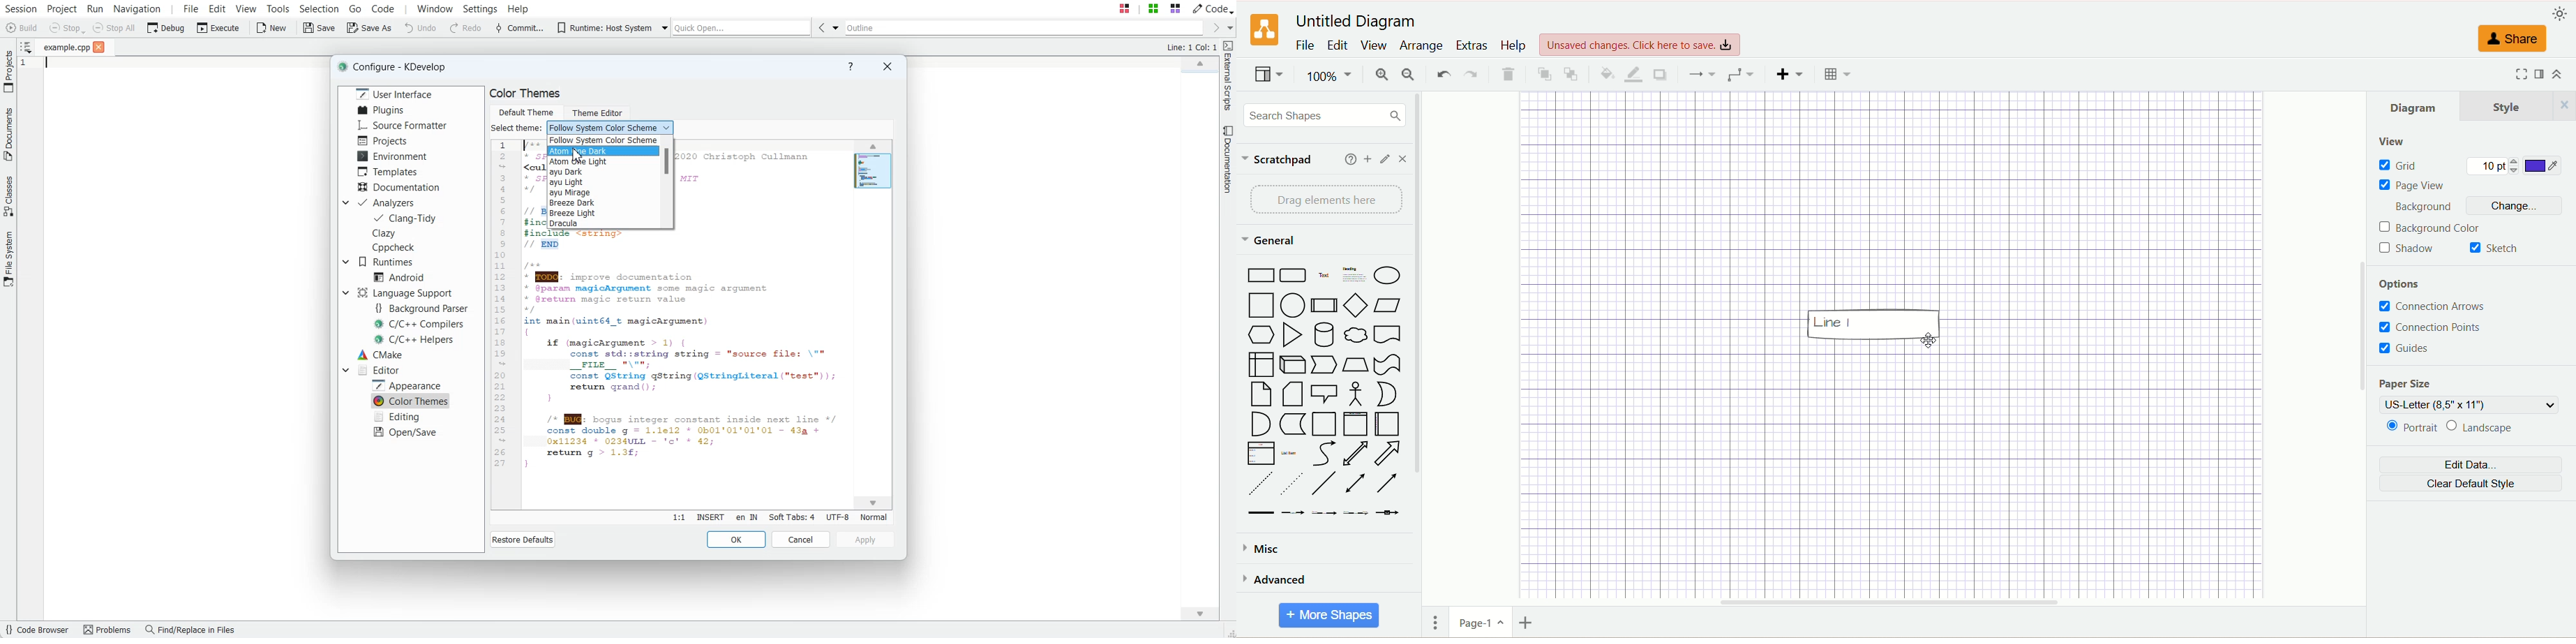  Describe the element at coordinates (1295, 275) in the screenshot. I see `Rounded Rectangle` at that location.